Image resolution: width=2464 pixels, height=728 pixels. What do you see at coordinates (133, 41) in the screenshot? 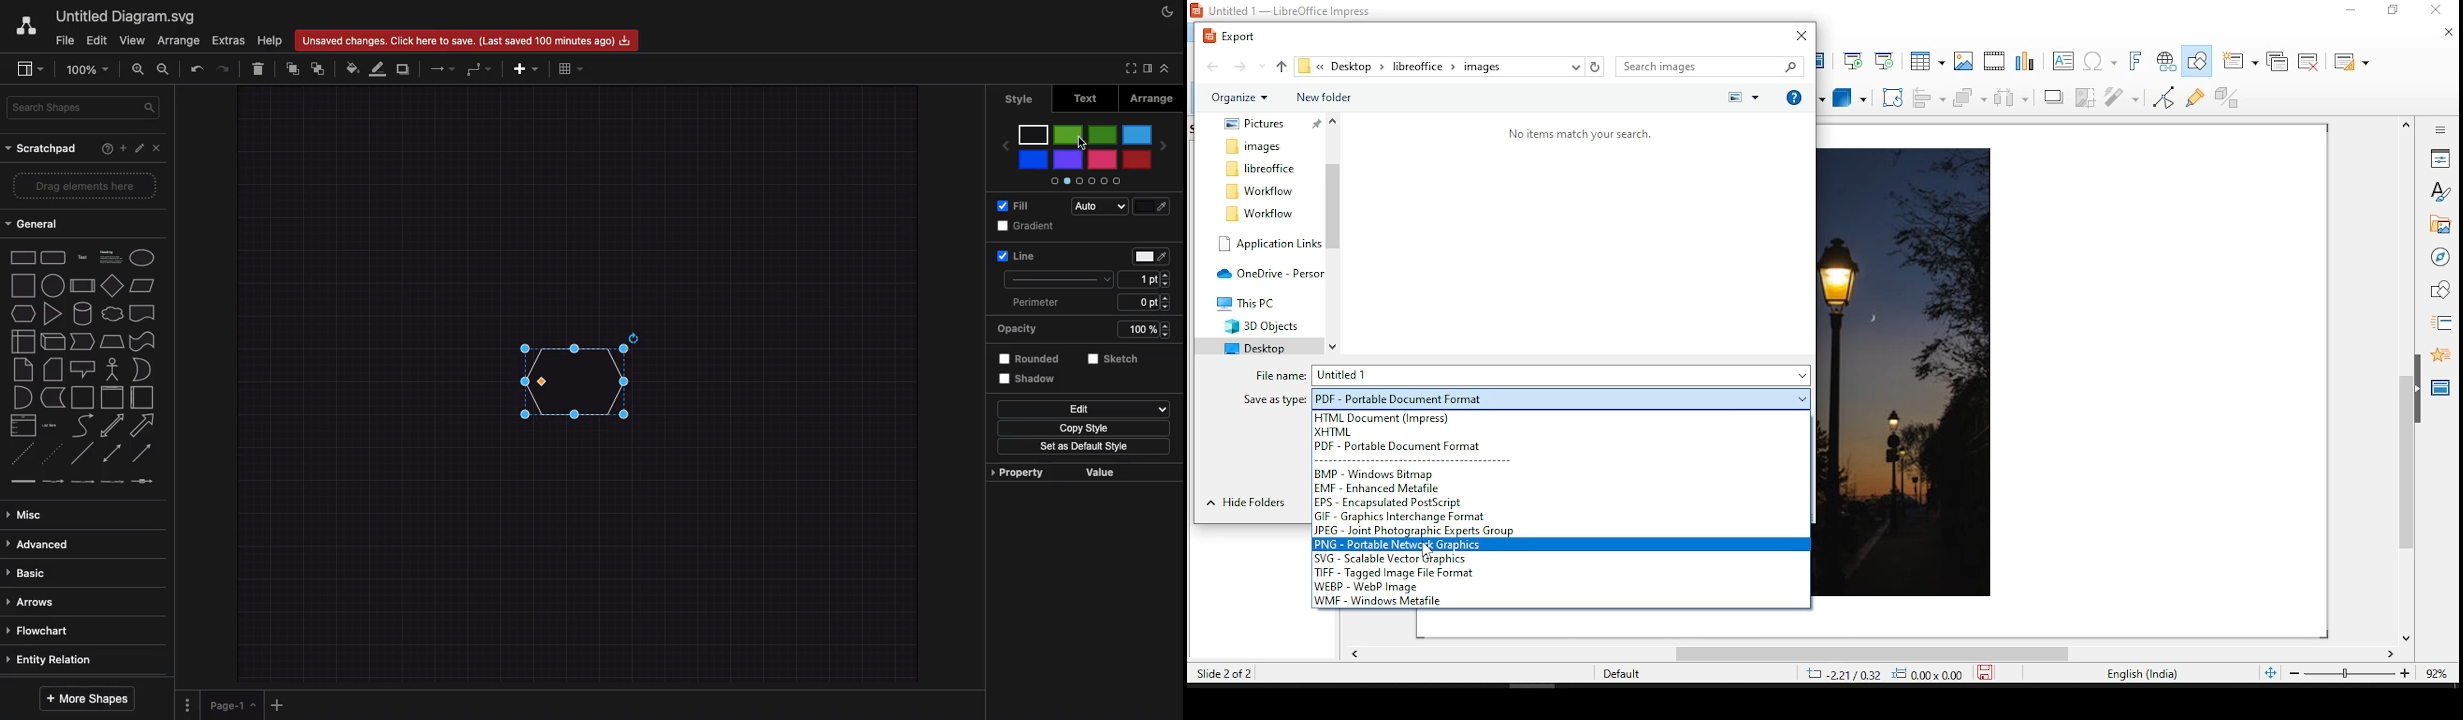
I see `View` at bounding box center [133, 41].